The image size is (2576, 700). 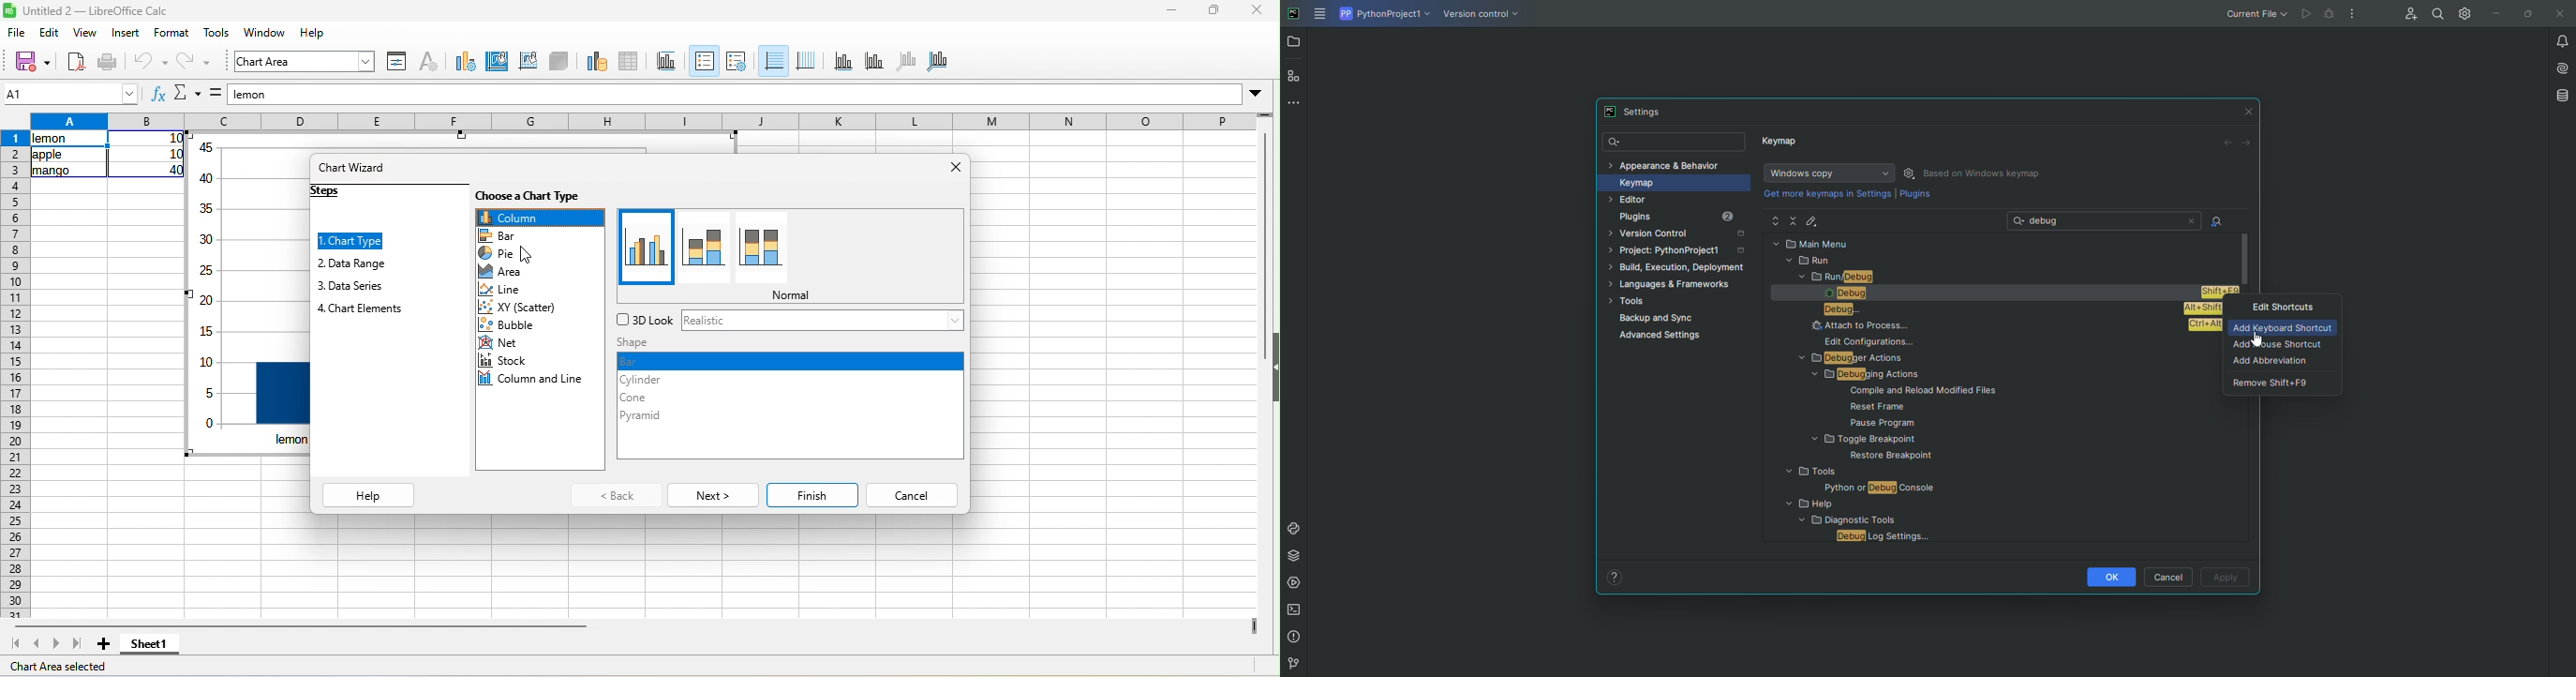 What do you see at coordinates (189, 95) in the screenshot?
I see `select function` at bounding box center [189, 95].